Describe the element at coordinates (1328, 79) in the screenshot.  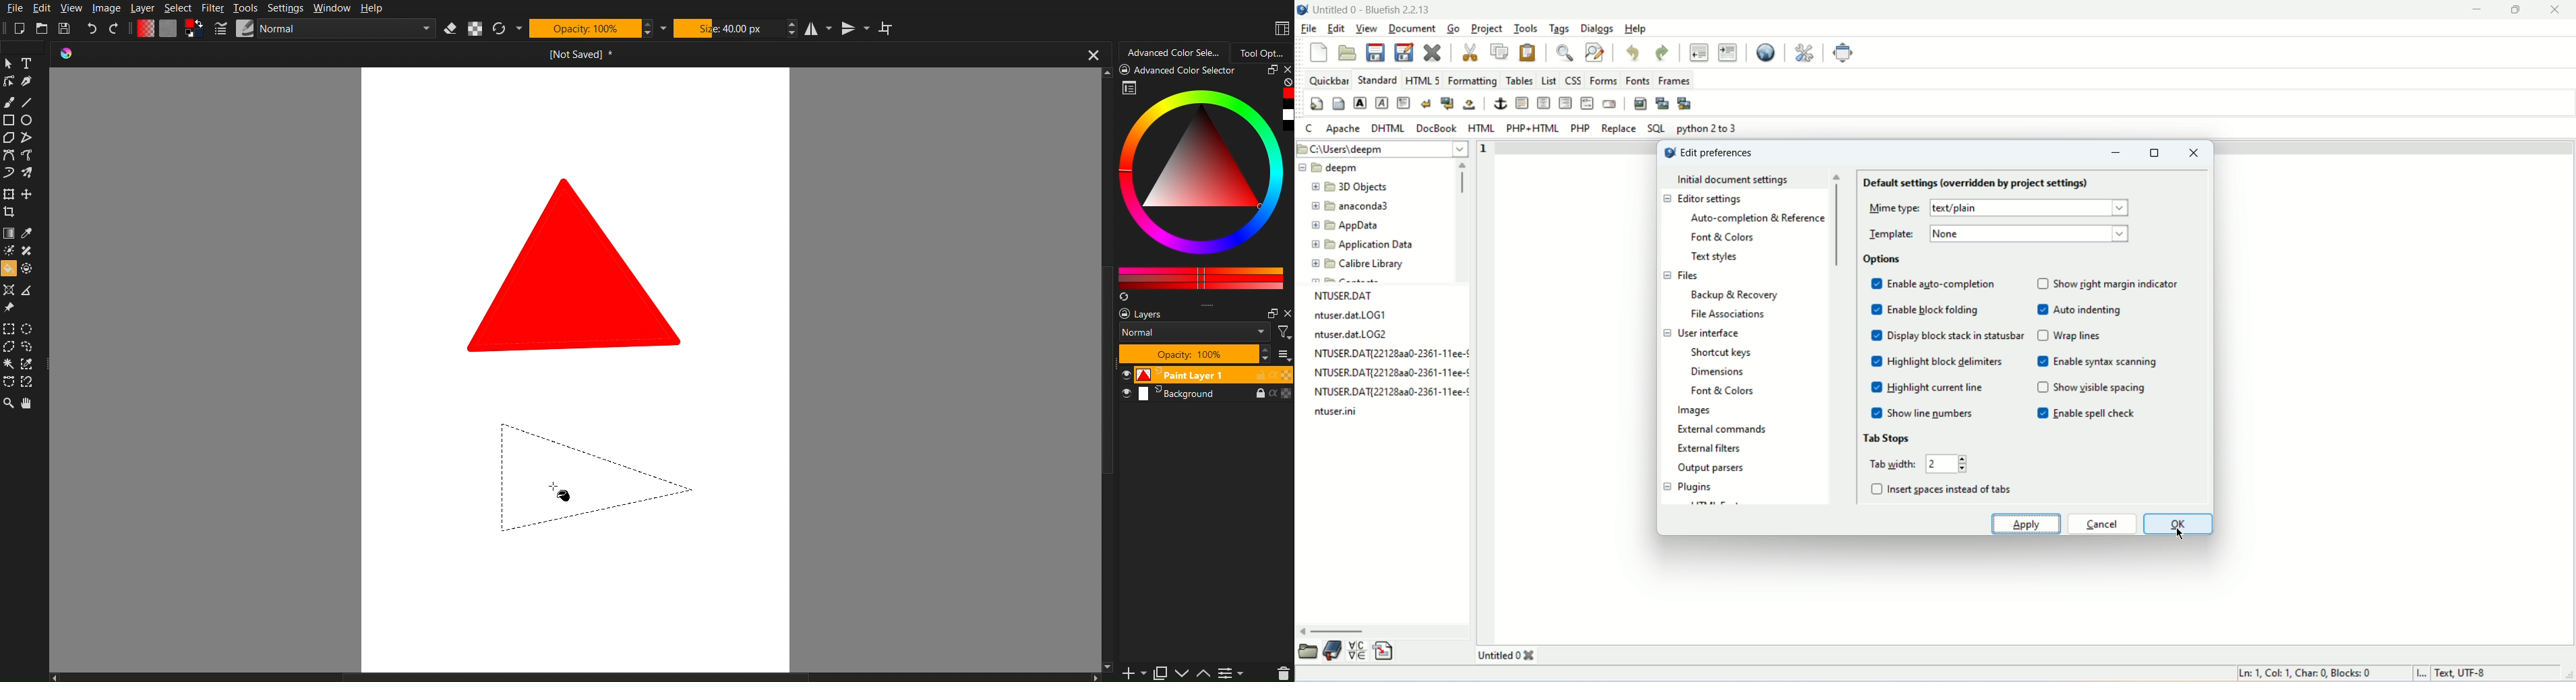
I see `quickbar` at that location.